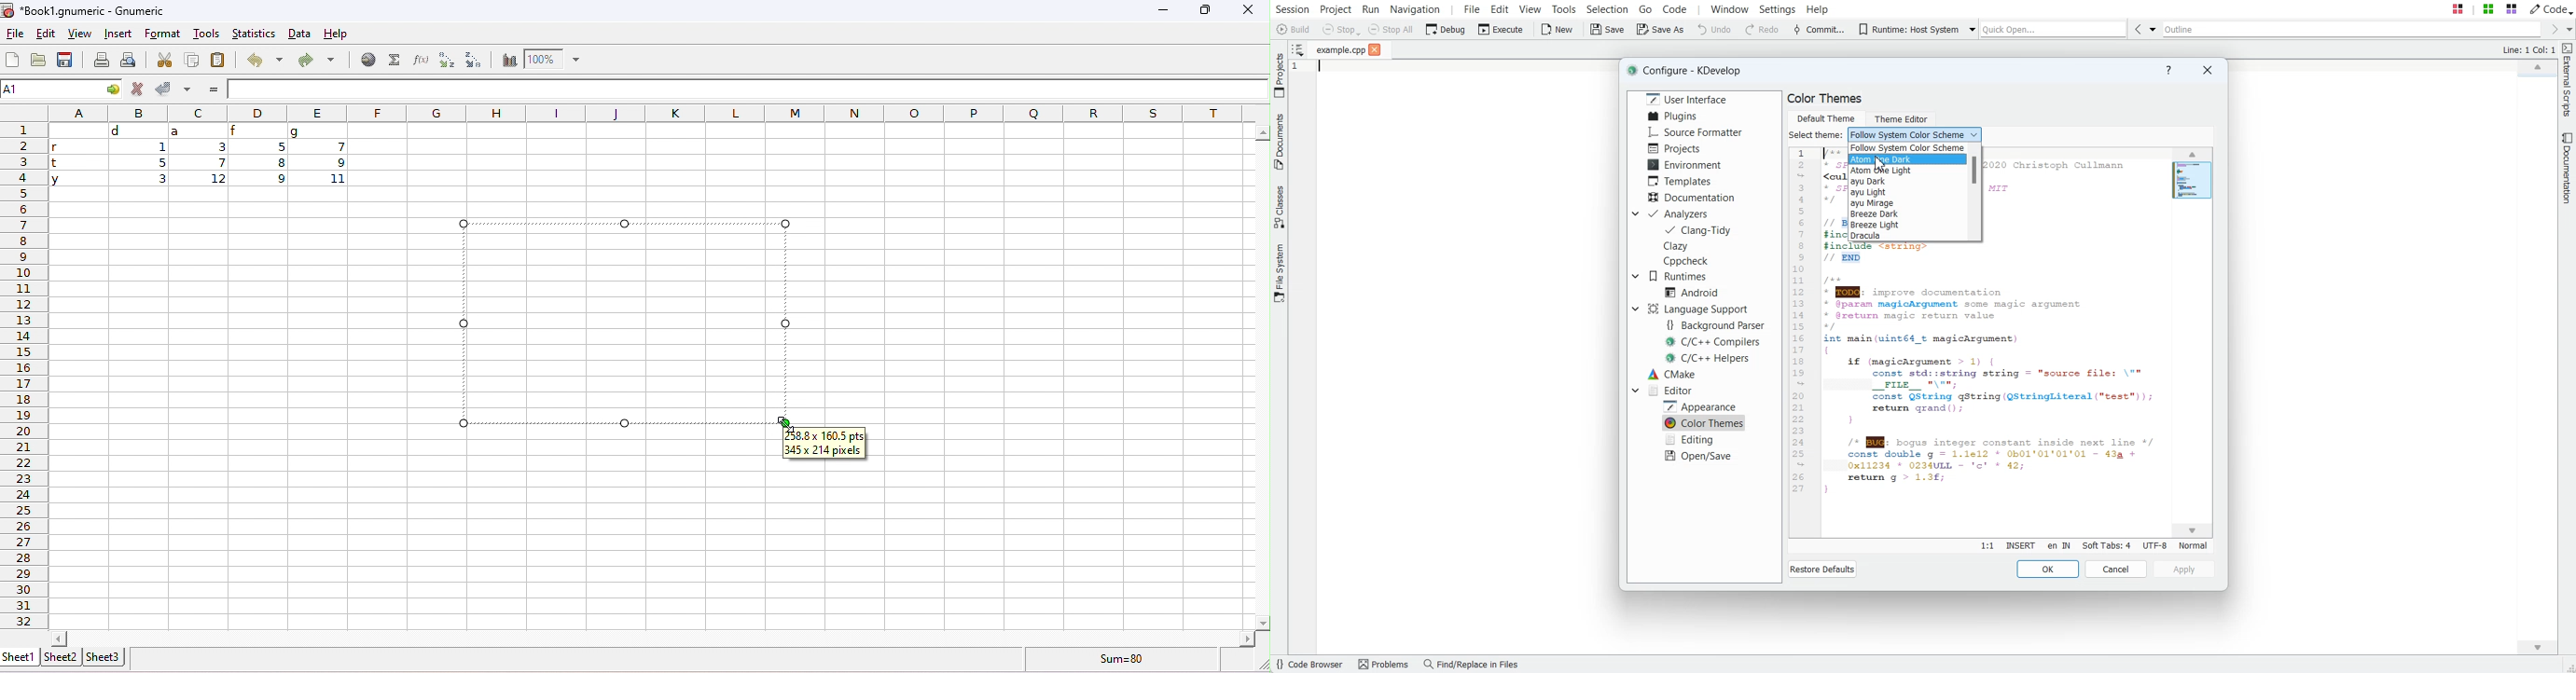 This screenshot has width=2576, height=700. What do you see at coordinates (136, 89) in the screenshot?
I see `reject` at bounding box center [136, 89].